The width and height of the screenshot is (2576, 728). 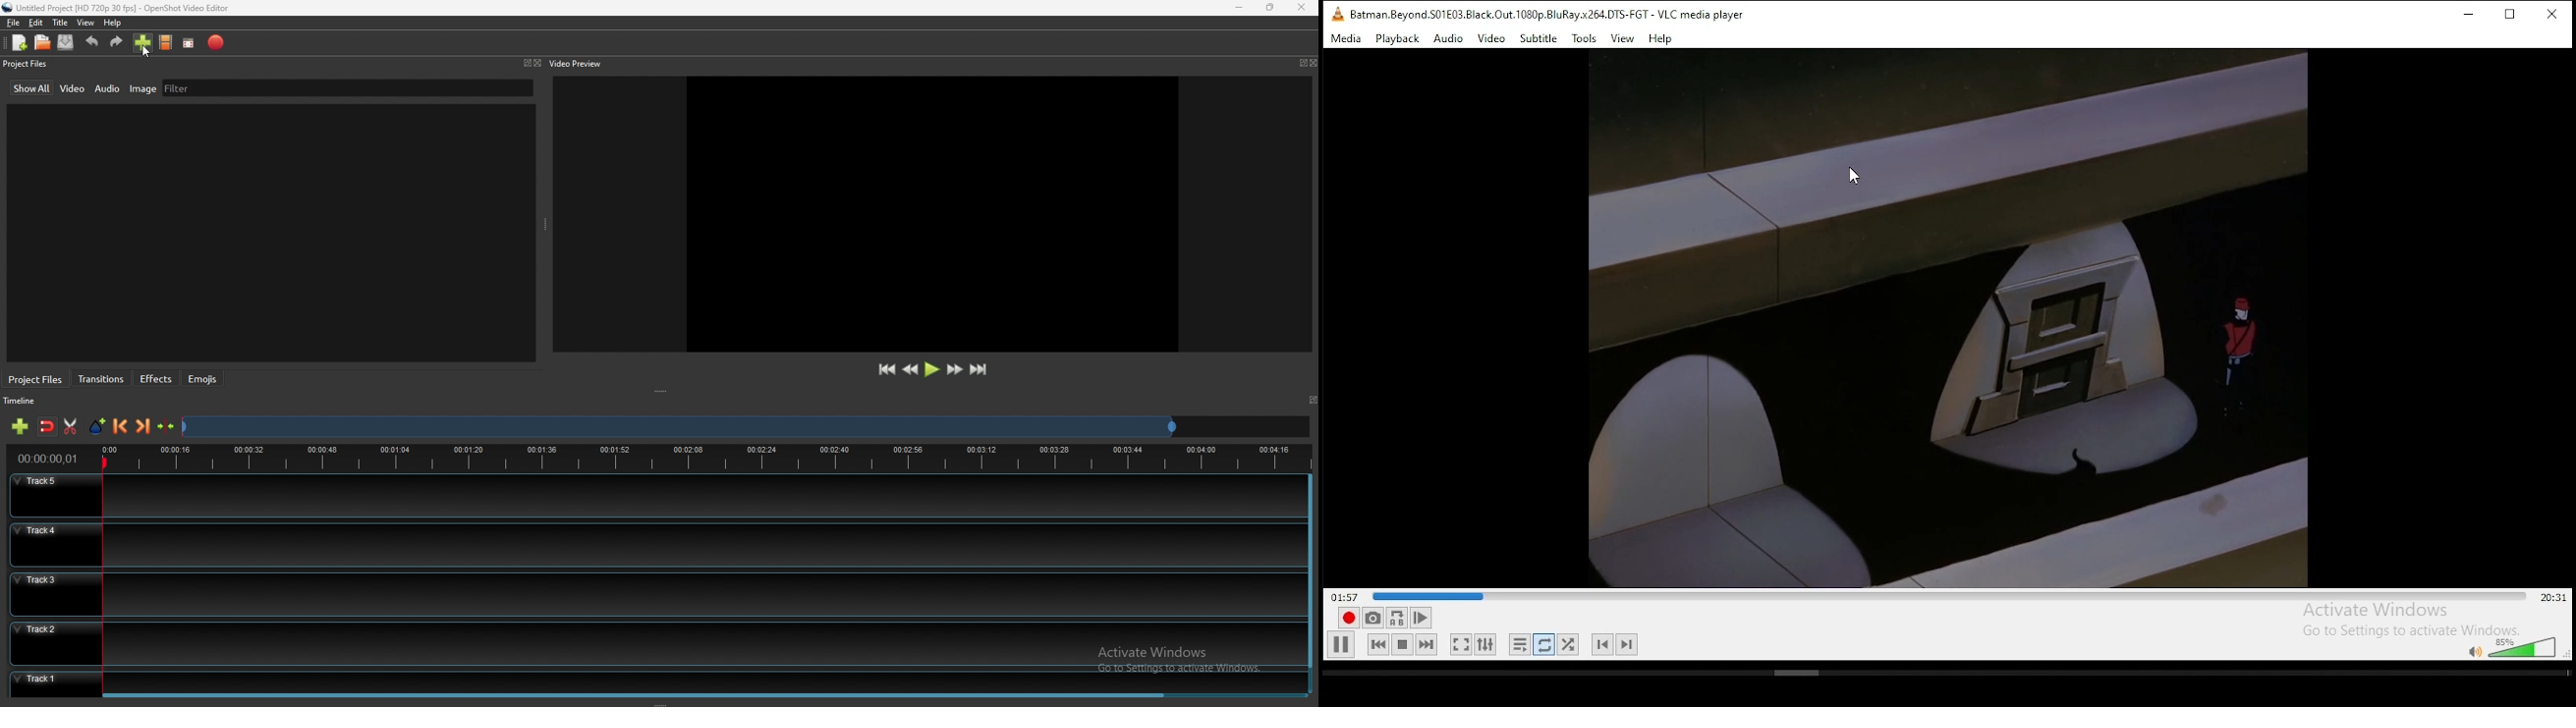 What do you see at coordinates (1449, 39) in the screenshot?
I see `audio` at bounding box center [1449, 39].